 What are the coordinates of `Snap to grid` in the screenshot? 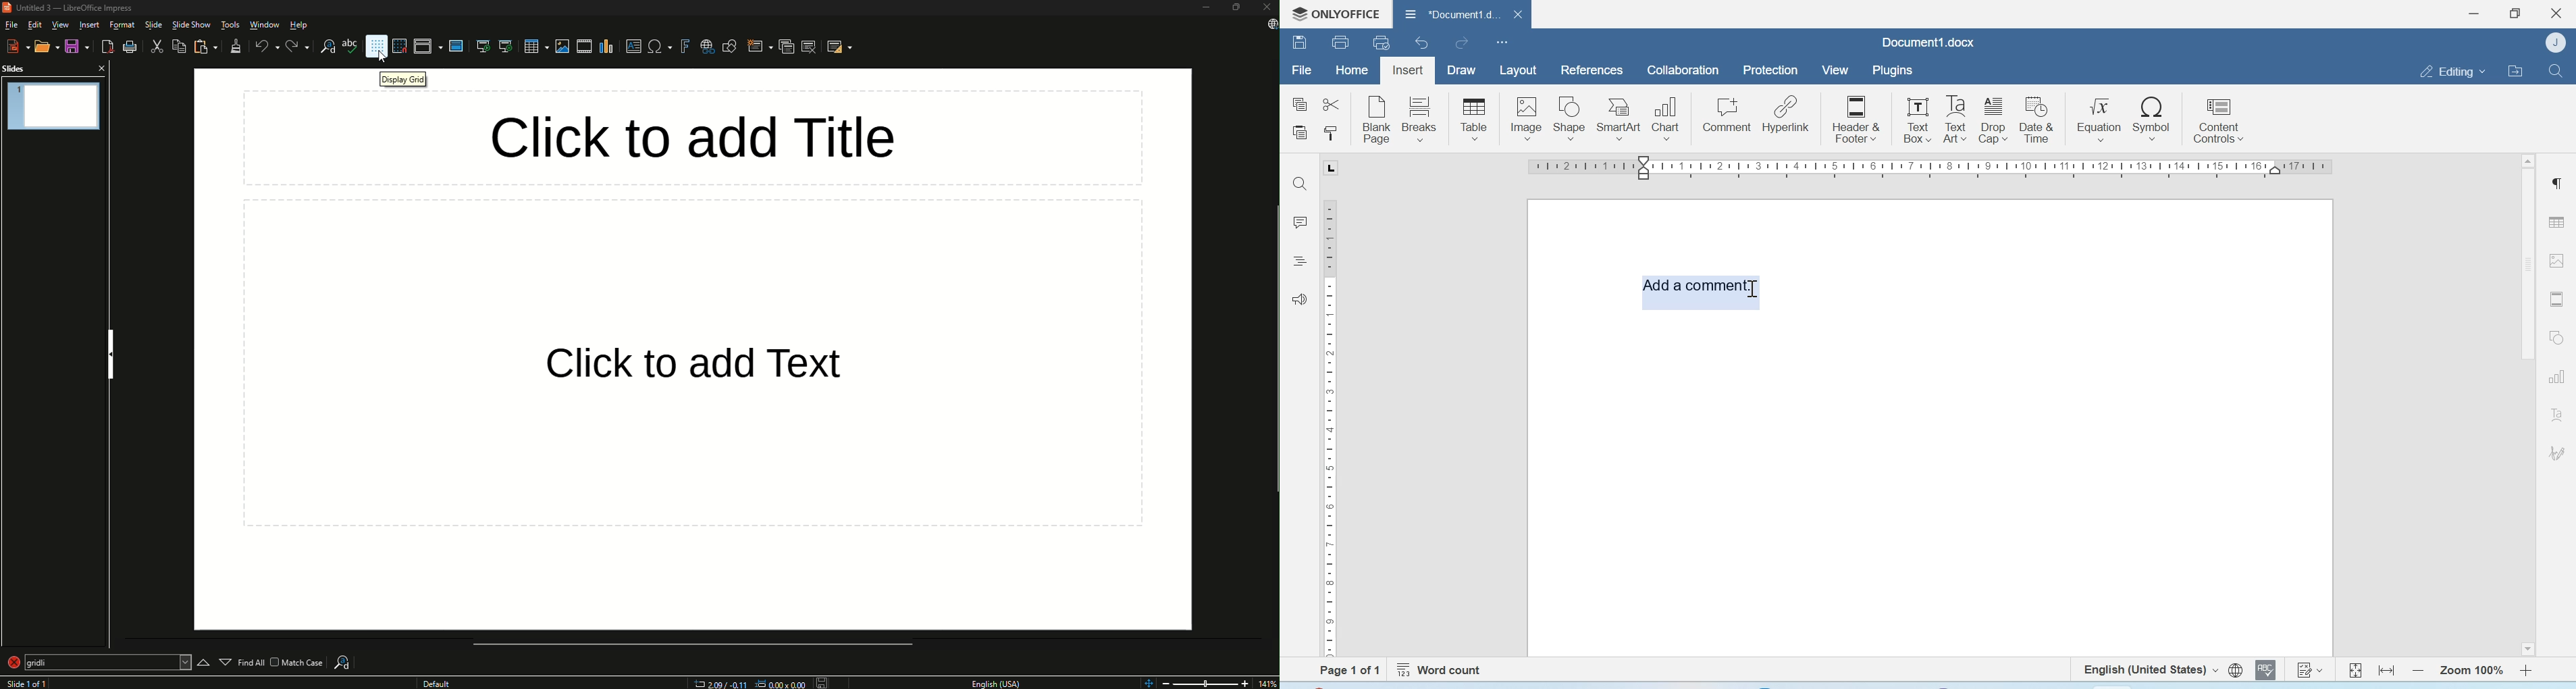 It's located at (403, 45).